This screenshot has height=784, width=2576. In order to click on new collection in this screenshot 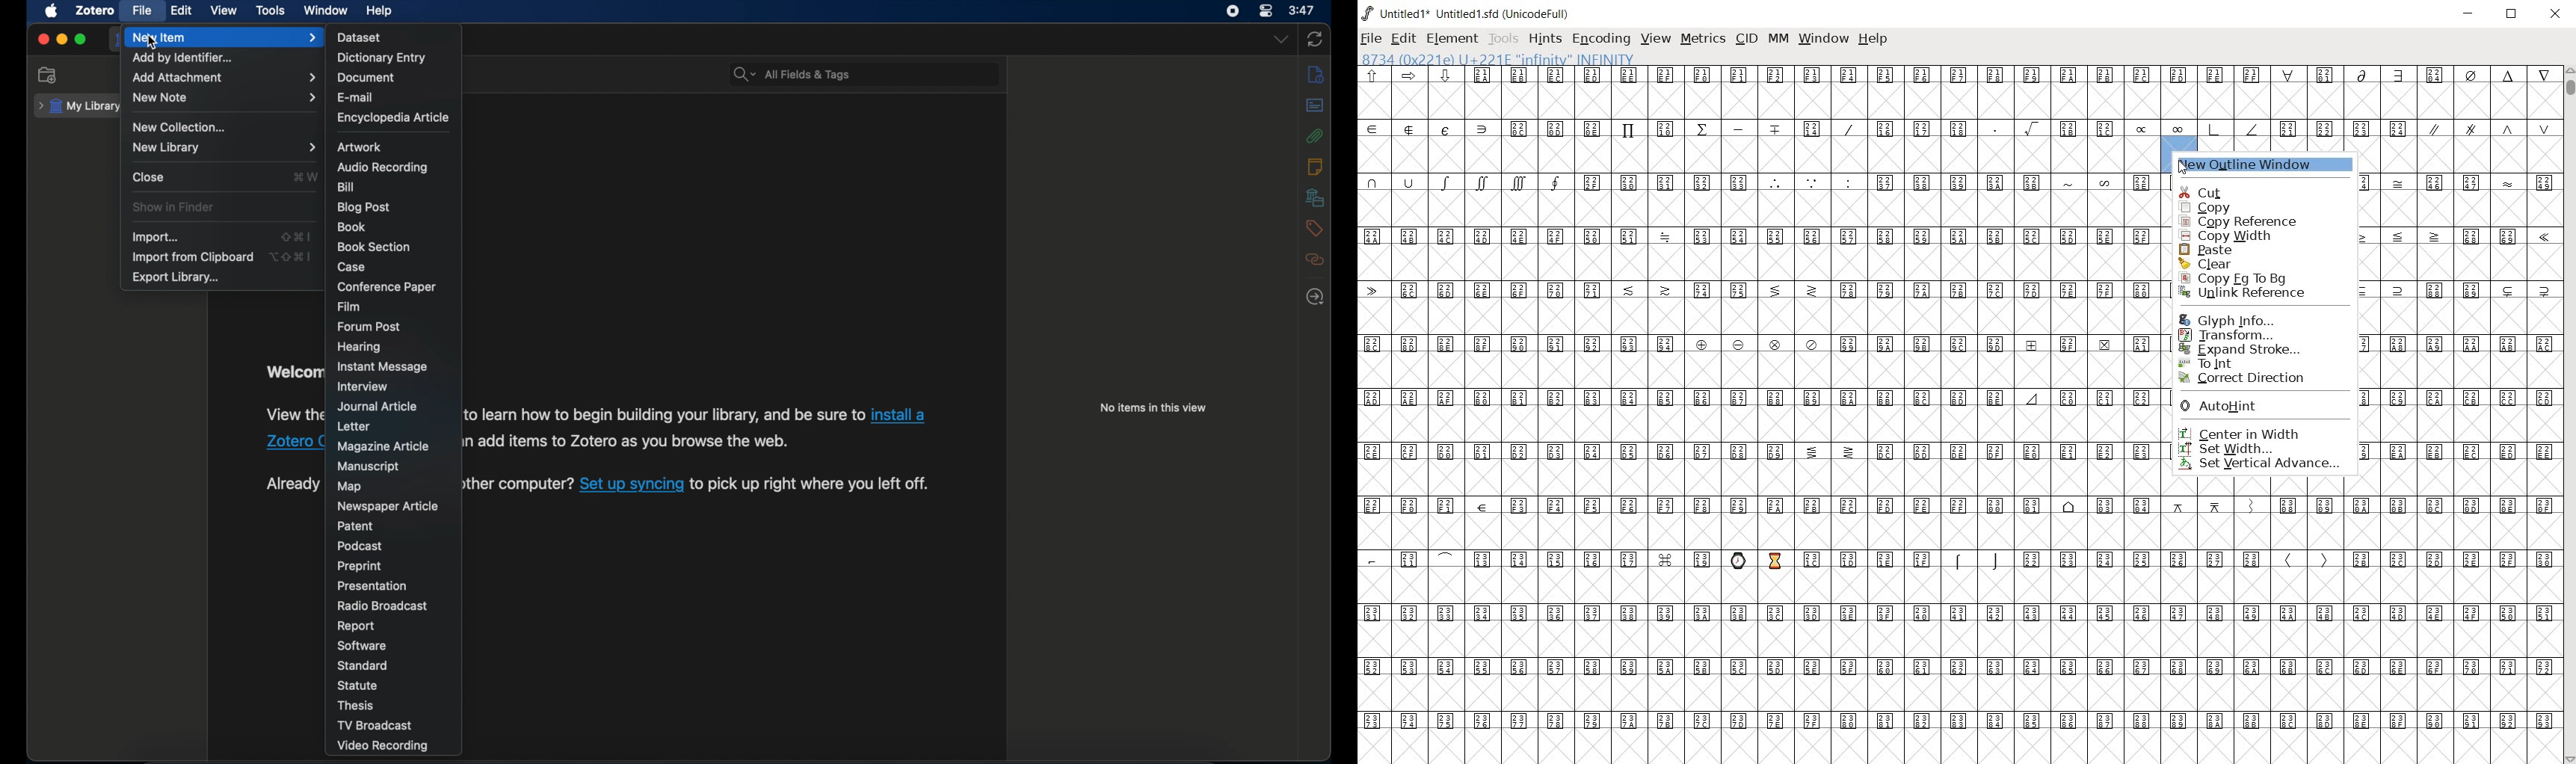, I will do `click(182, 128)`.